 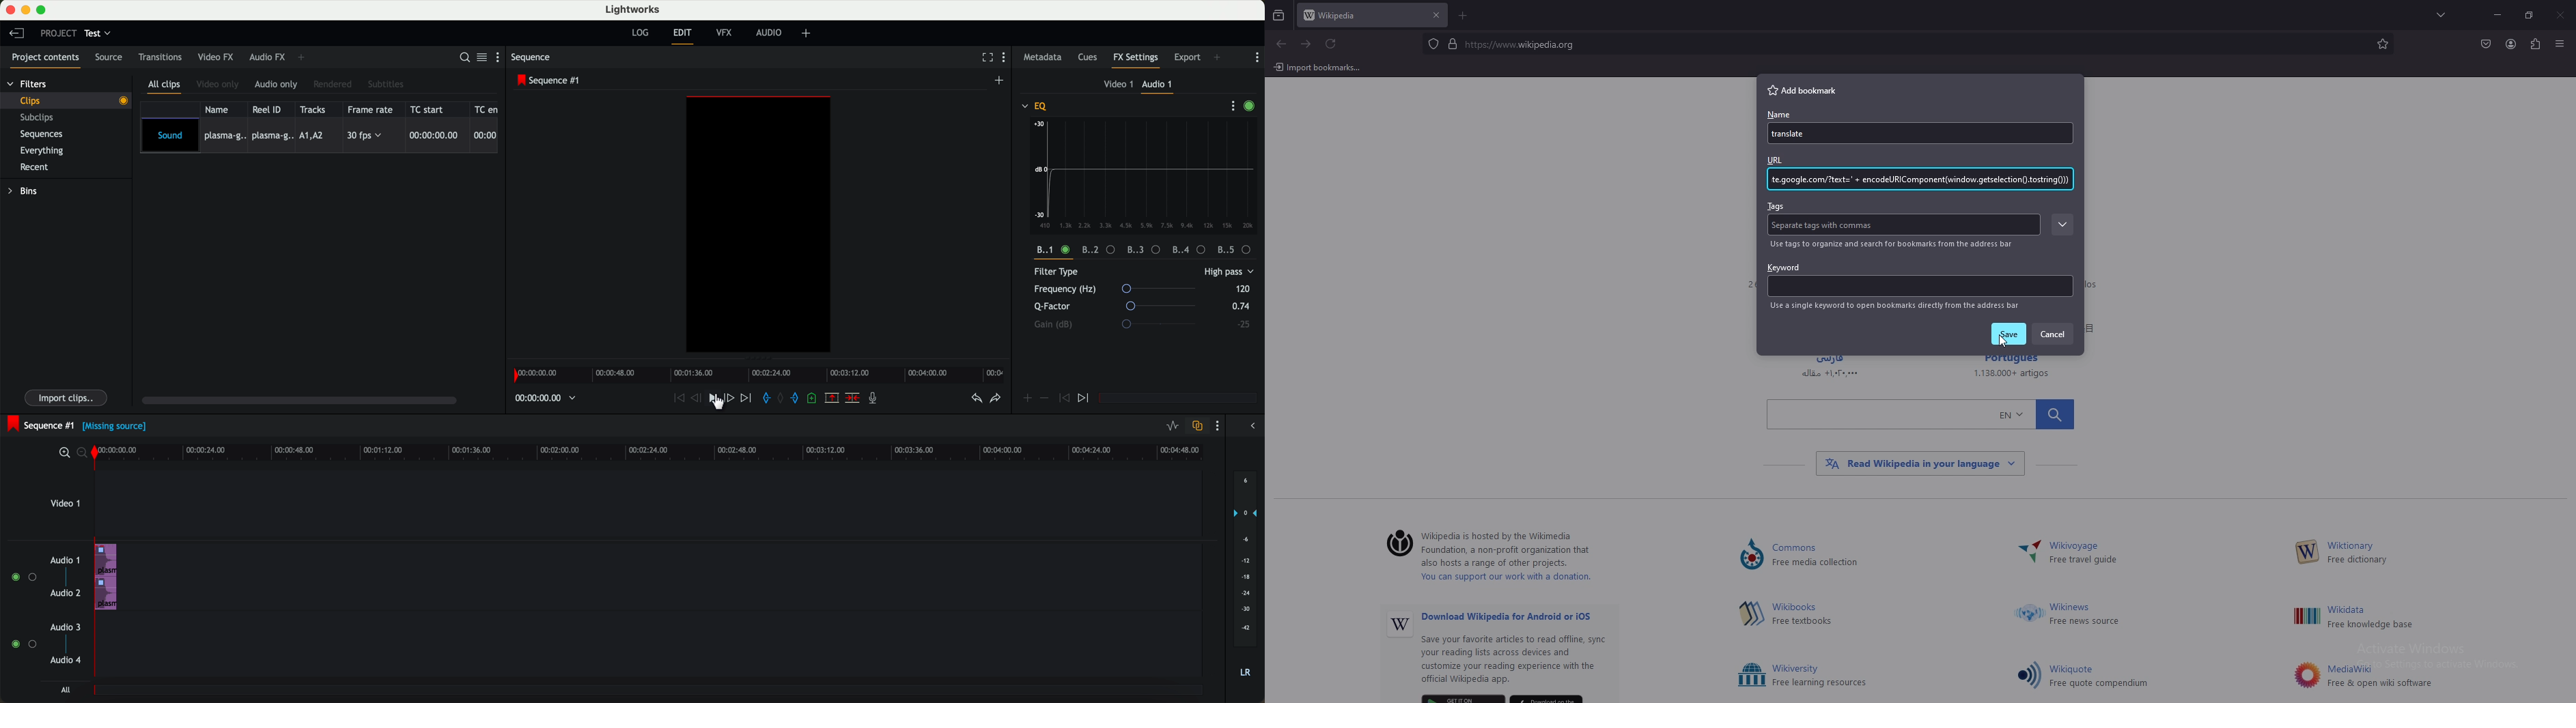 What do you see at coordinates (1252, 107) in the screenshot?
I see `enable` at bounding box center [1252, 107].